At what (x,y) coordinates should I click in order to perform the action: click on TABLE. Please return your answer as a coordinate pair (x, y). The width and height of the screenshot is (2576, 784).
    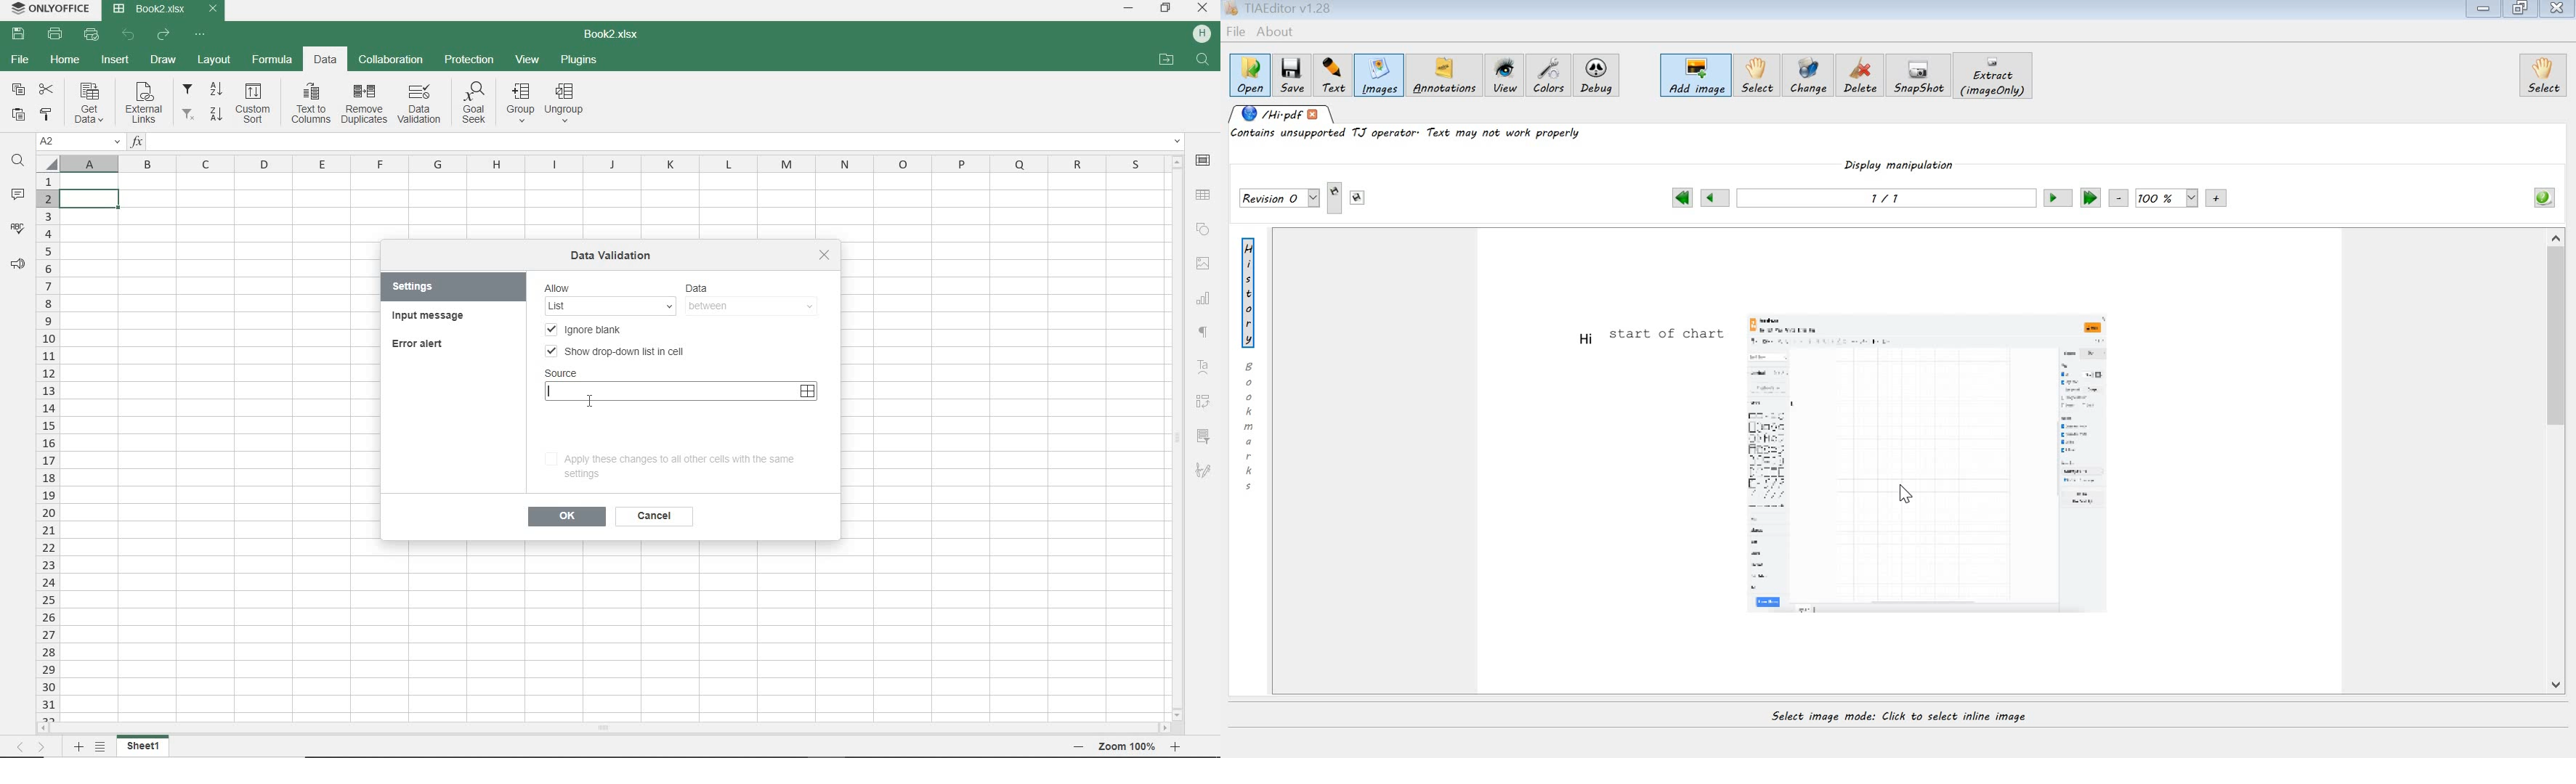
    Looking at the image, I should click on (1204, 195).